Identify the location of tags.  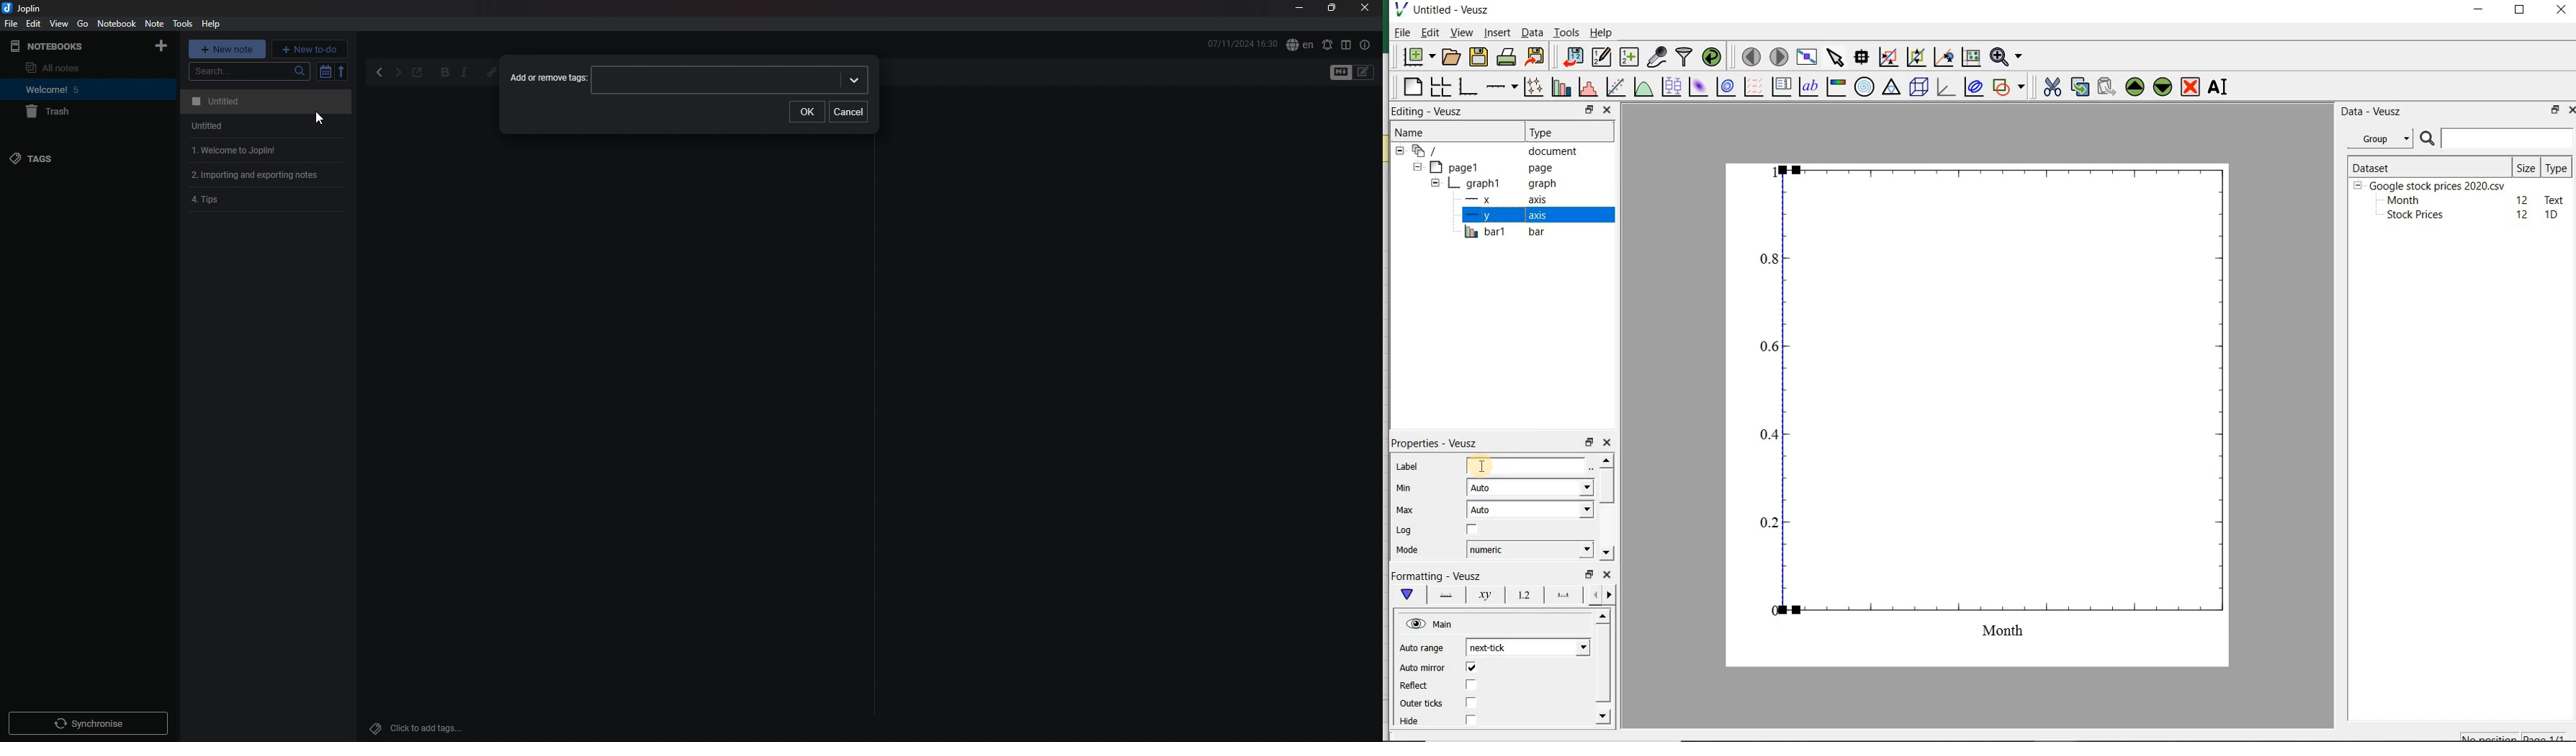
(70, 158).